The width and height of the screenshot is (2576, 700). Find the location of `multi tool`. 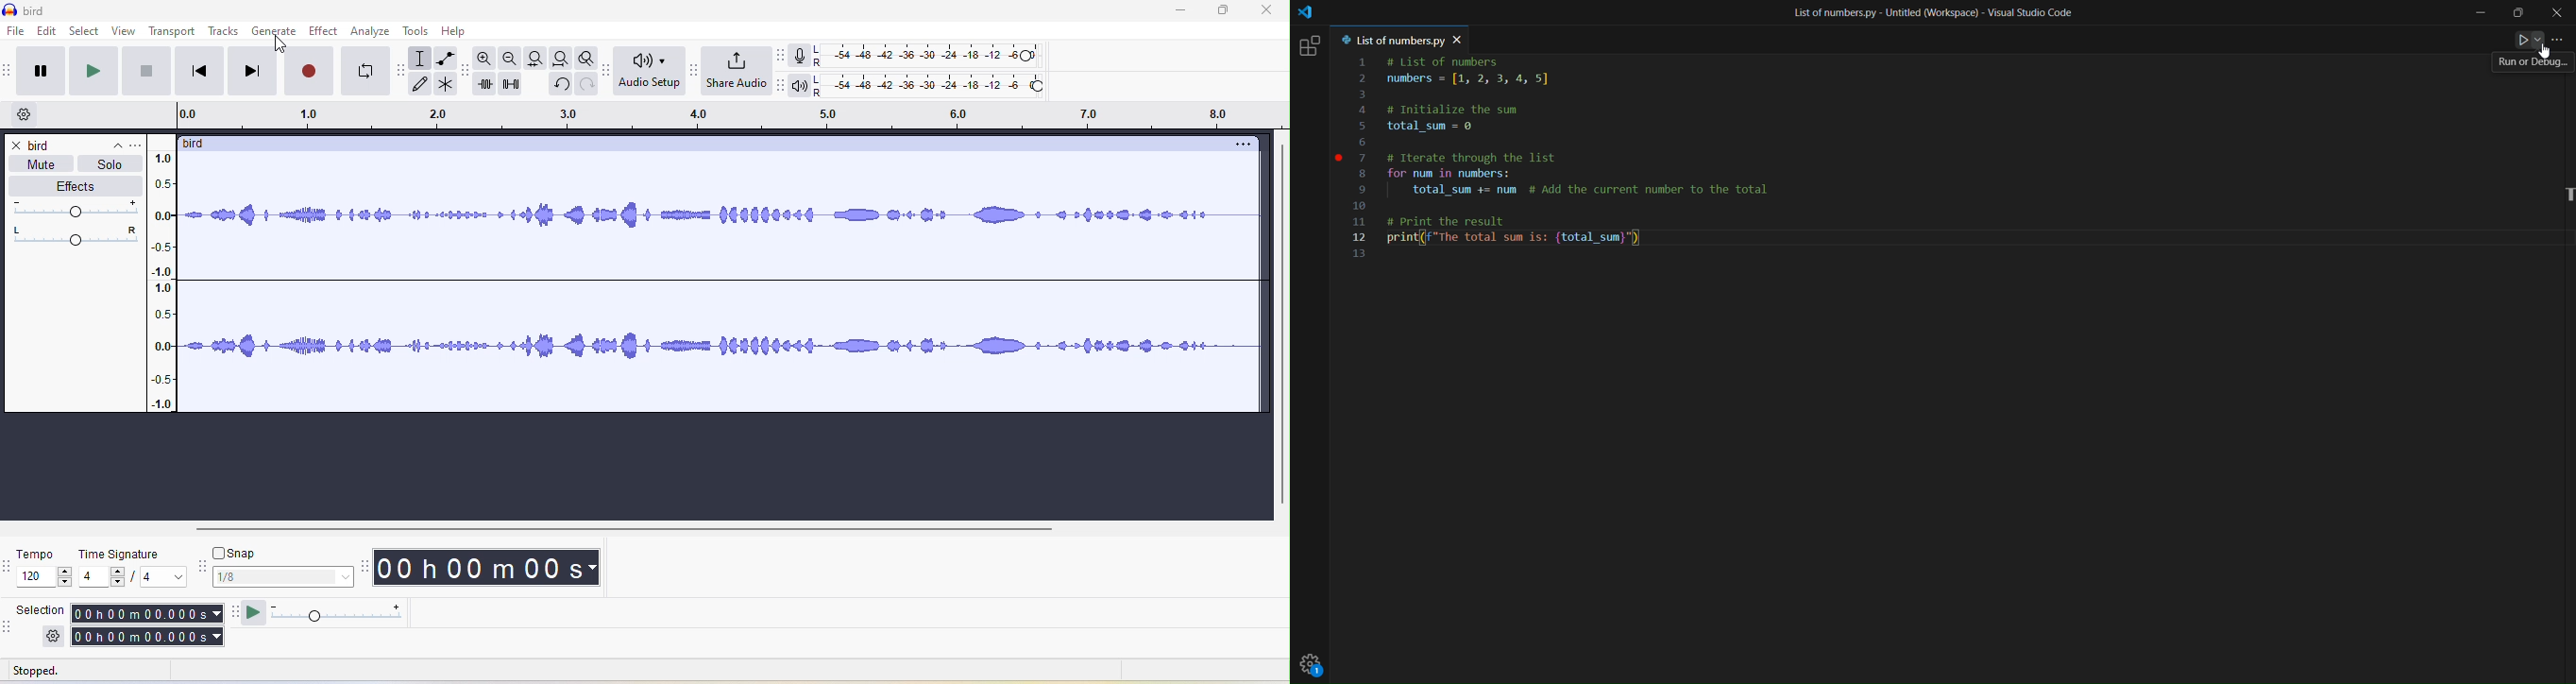

multi tool is located at coordinates (452, 83).